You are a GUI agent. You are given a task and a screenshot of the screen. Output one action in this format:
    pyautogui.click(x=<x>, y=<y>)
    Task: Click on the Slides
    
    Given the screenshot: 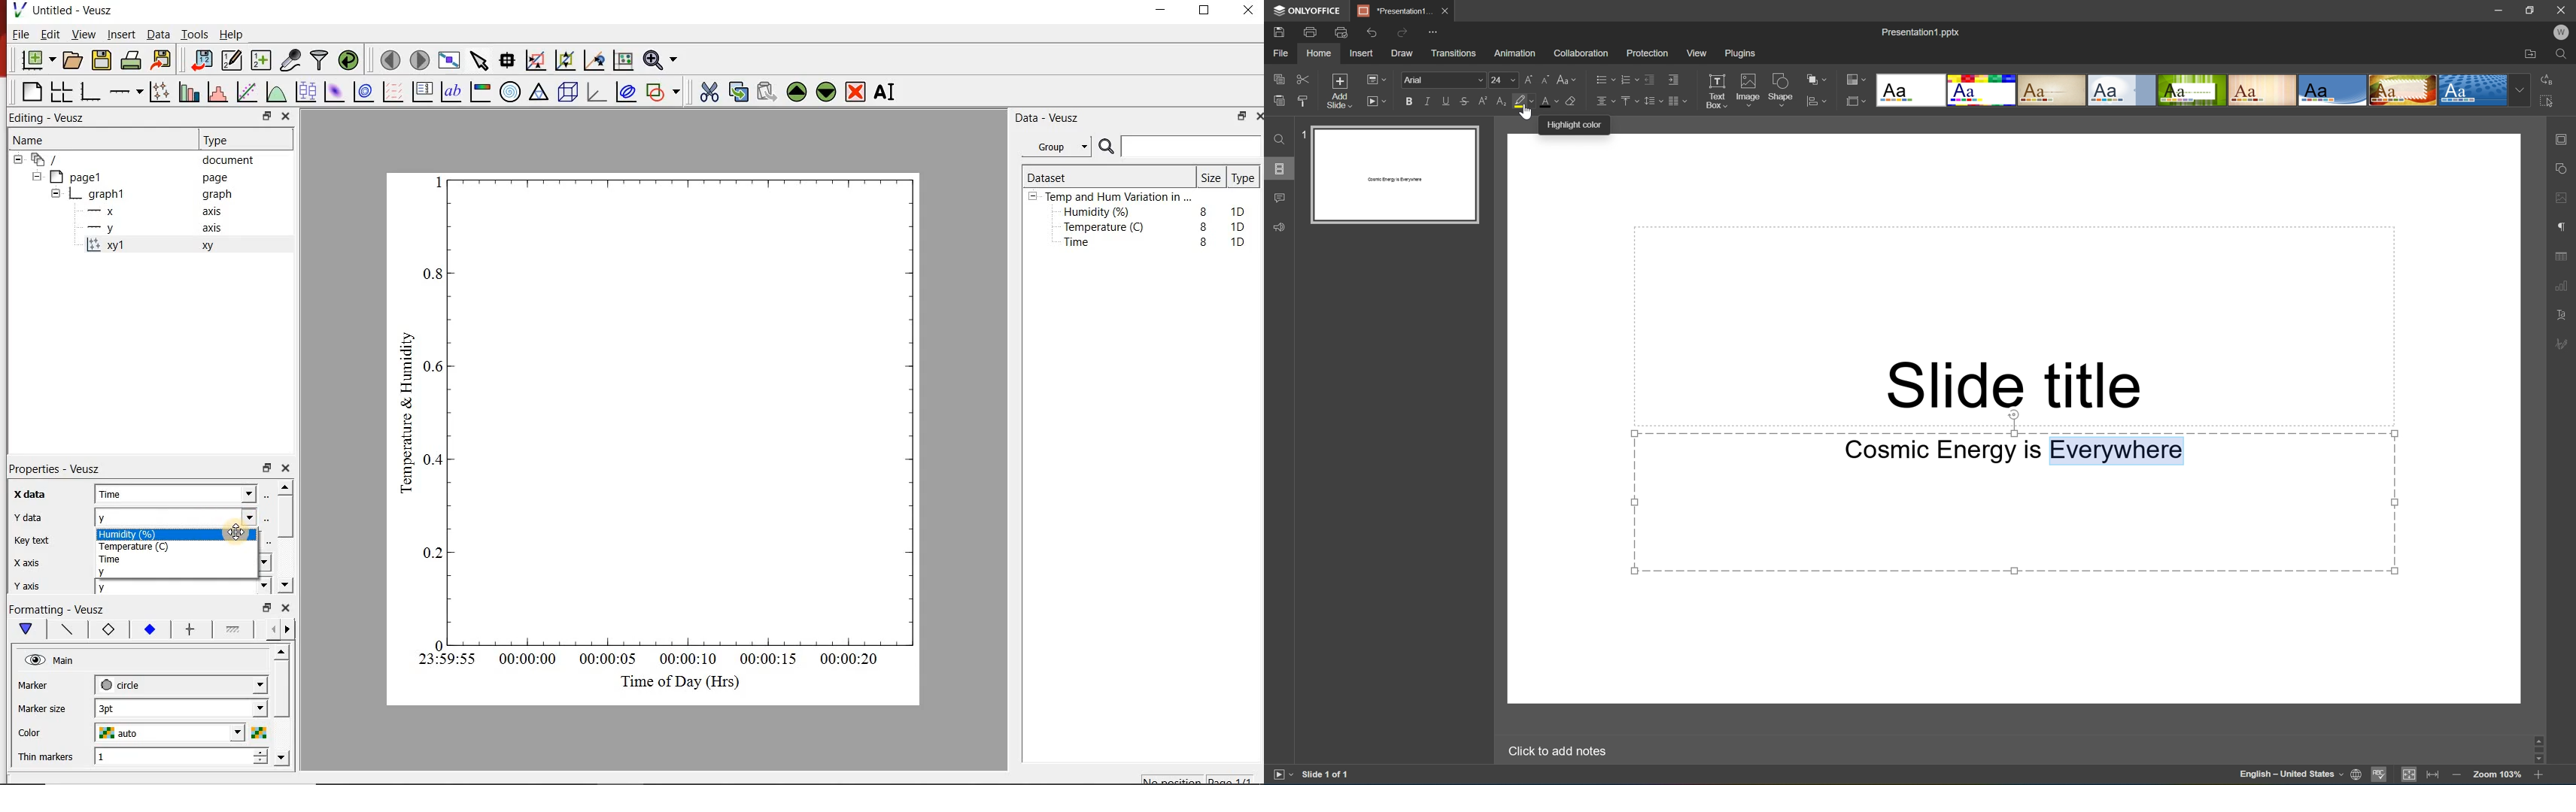 What is the action you would take?
    pyautogui.click(x=1281, y=167)
    